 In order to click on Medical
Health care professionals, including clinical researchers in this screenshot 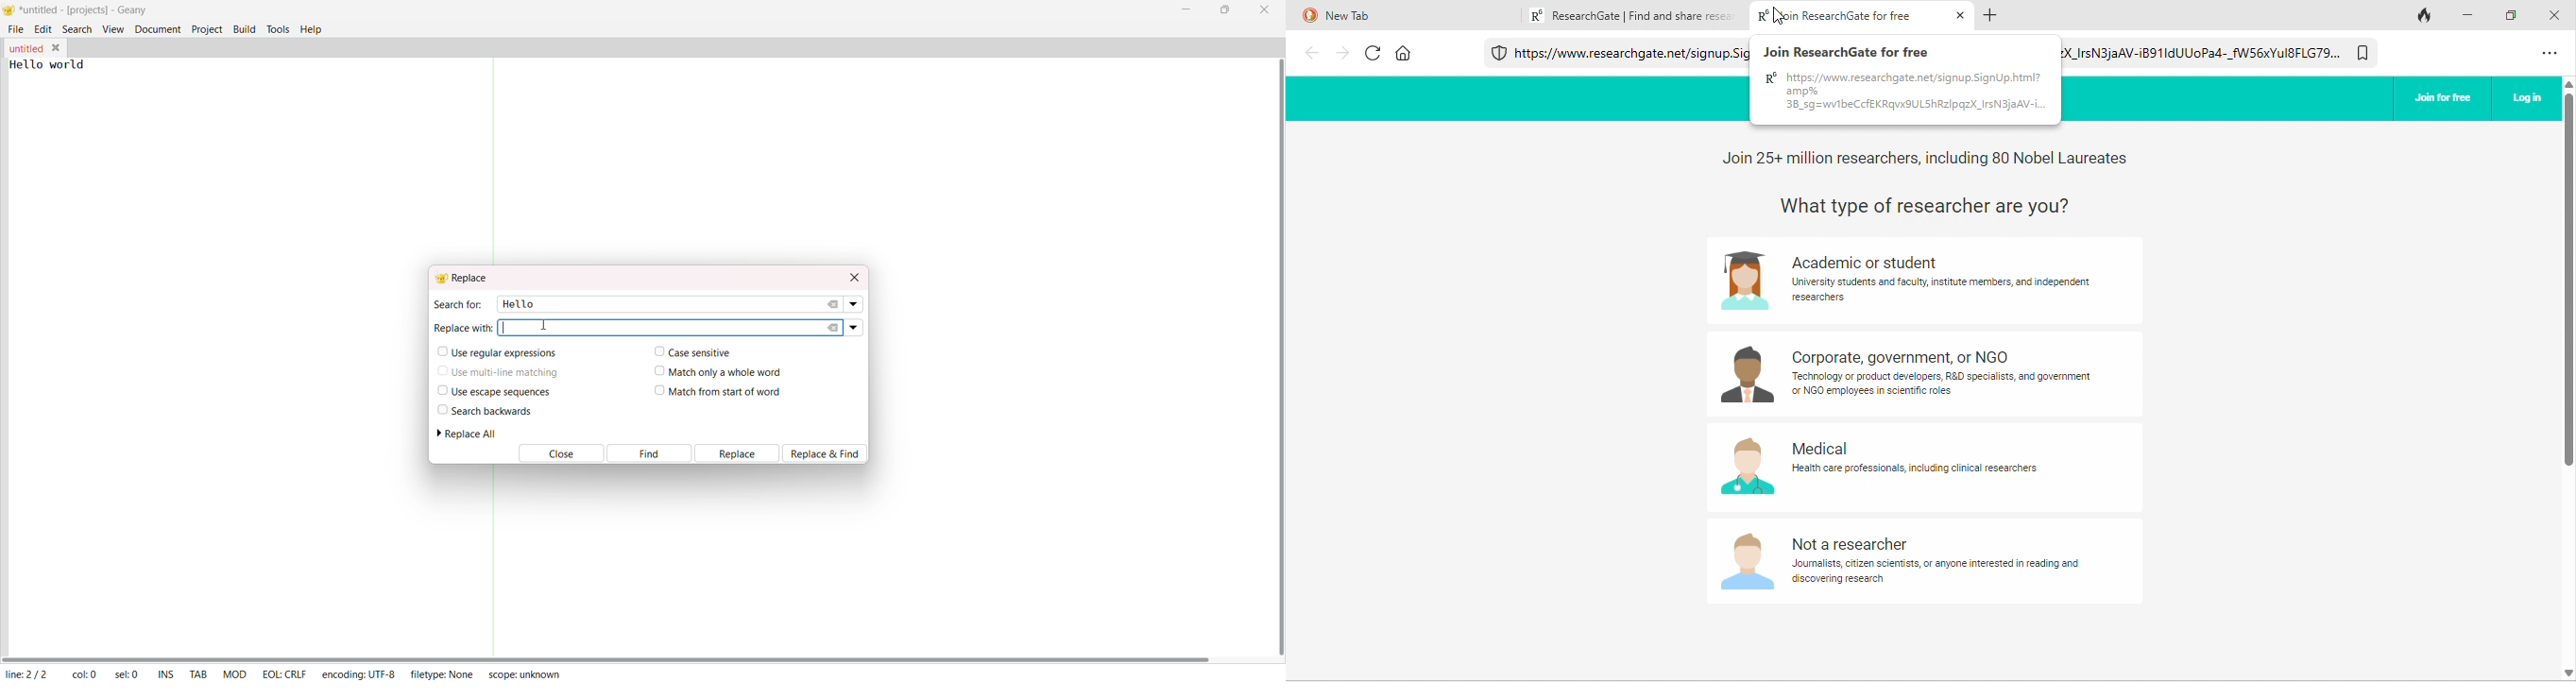, I will do `click(1915, 457)`.